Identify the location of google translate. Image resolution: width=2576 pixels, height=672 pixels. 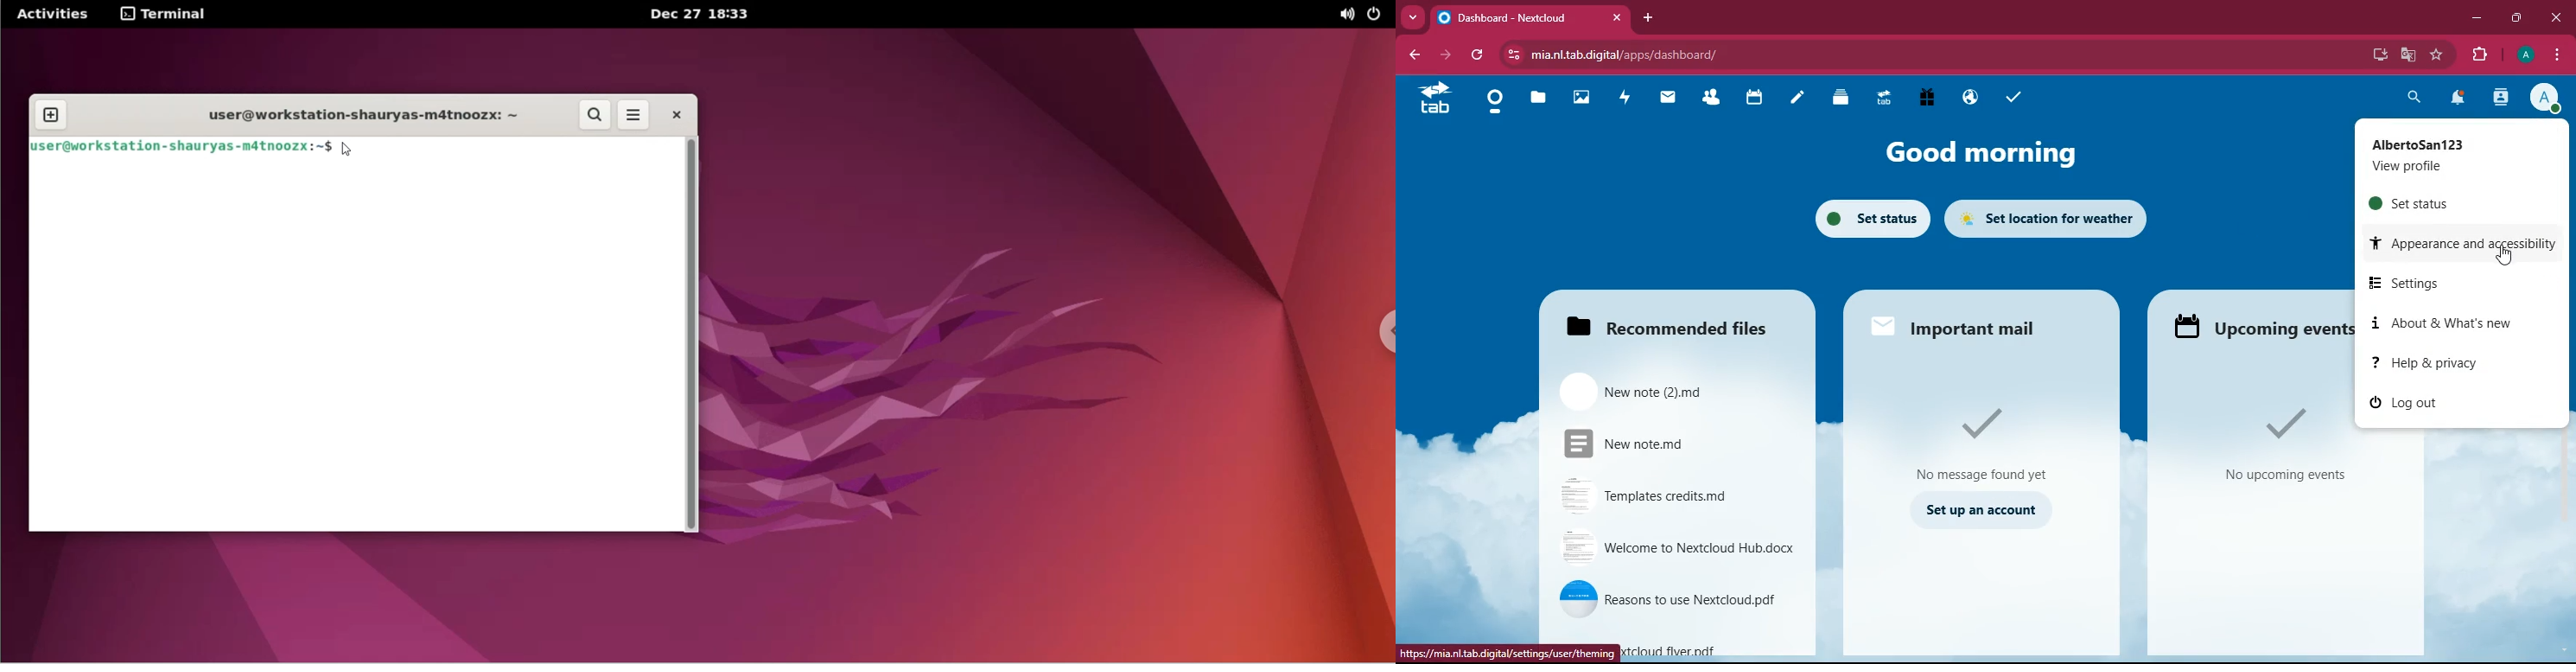
(2407, 53).